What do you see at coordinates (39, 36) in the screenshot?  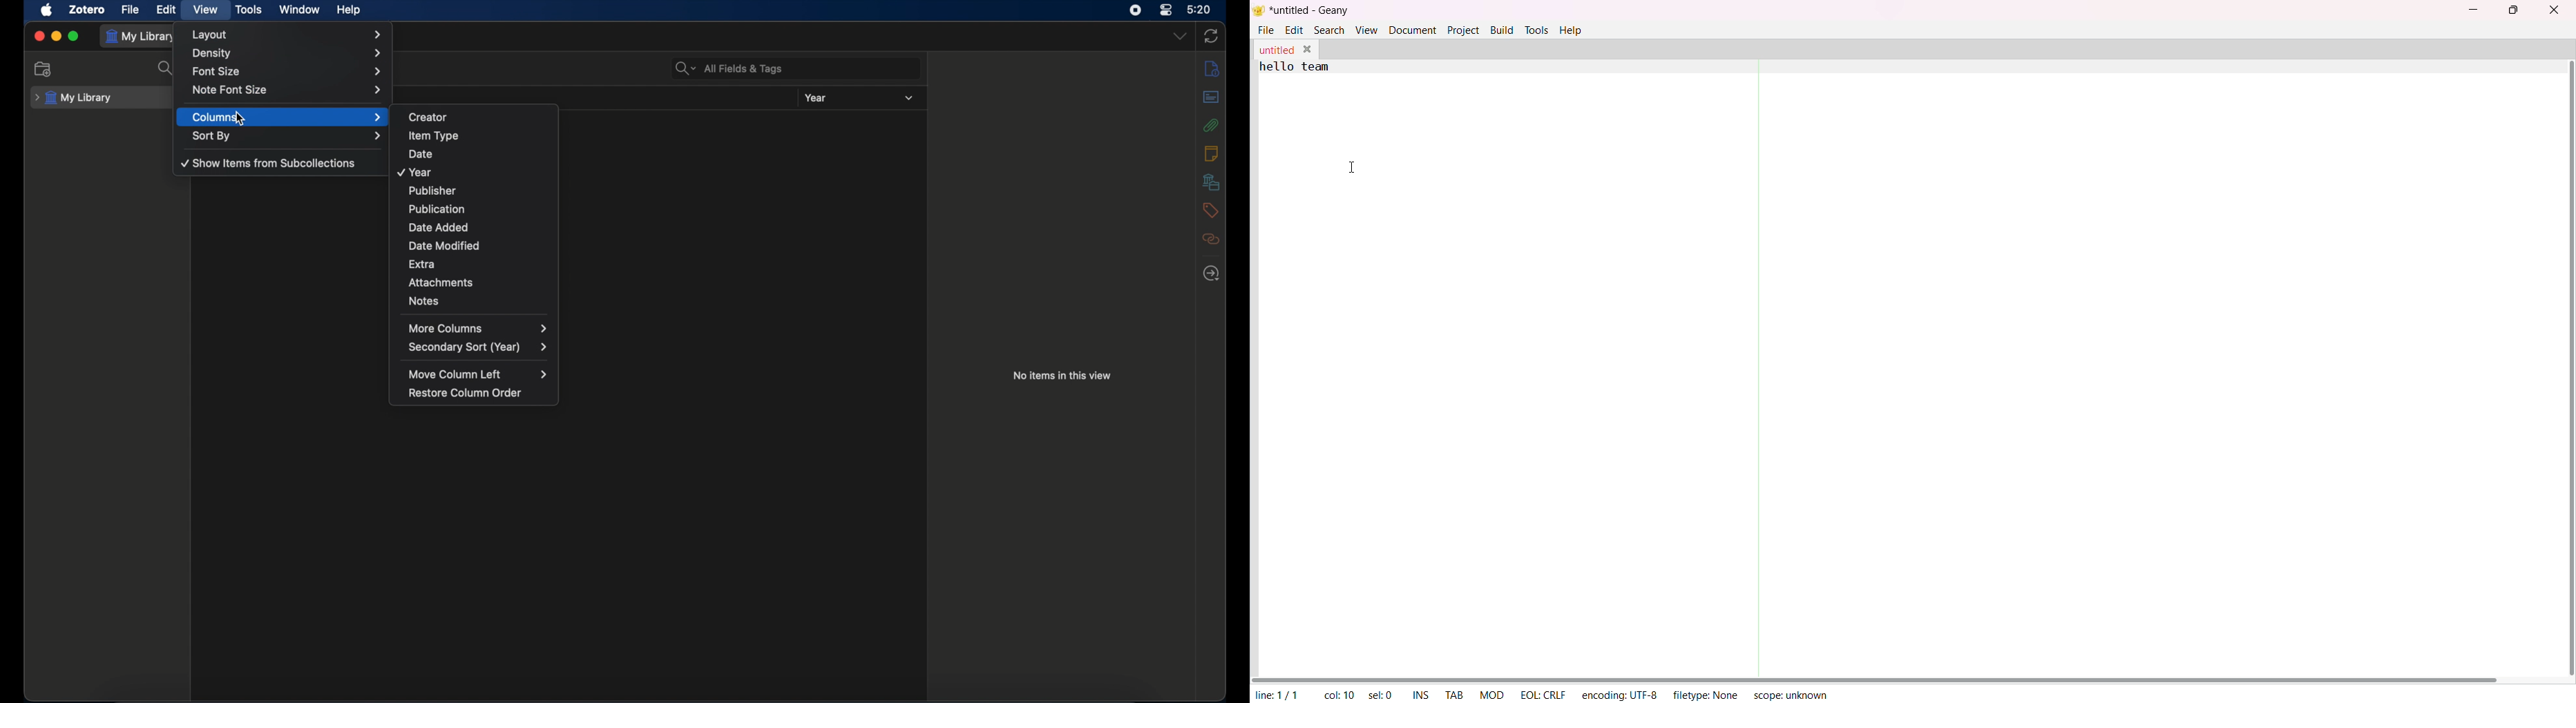 I see `close` at bounding box center [39, 36].